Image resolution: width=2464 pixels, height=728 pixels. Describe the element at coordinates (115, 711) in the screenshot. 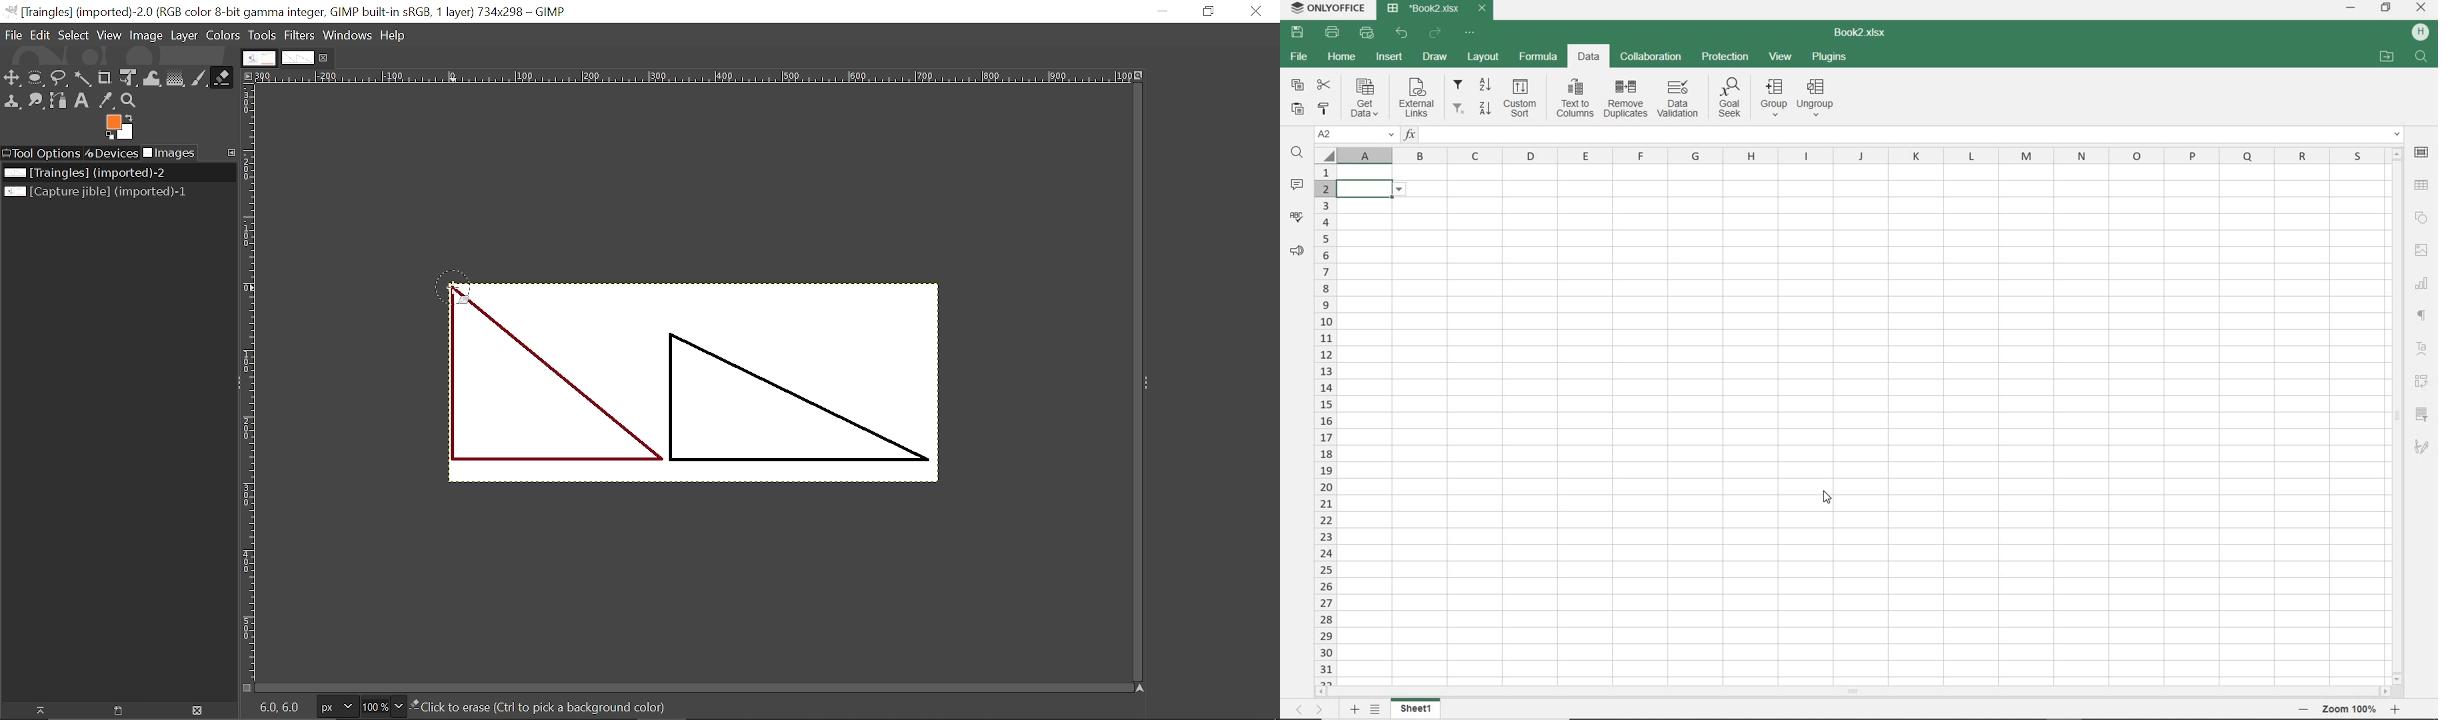

I see `Open image in new display` at that location.